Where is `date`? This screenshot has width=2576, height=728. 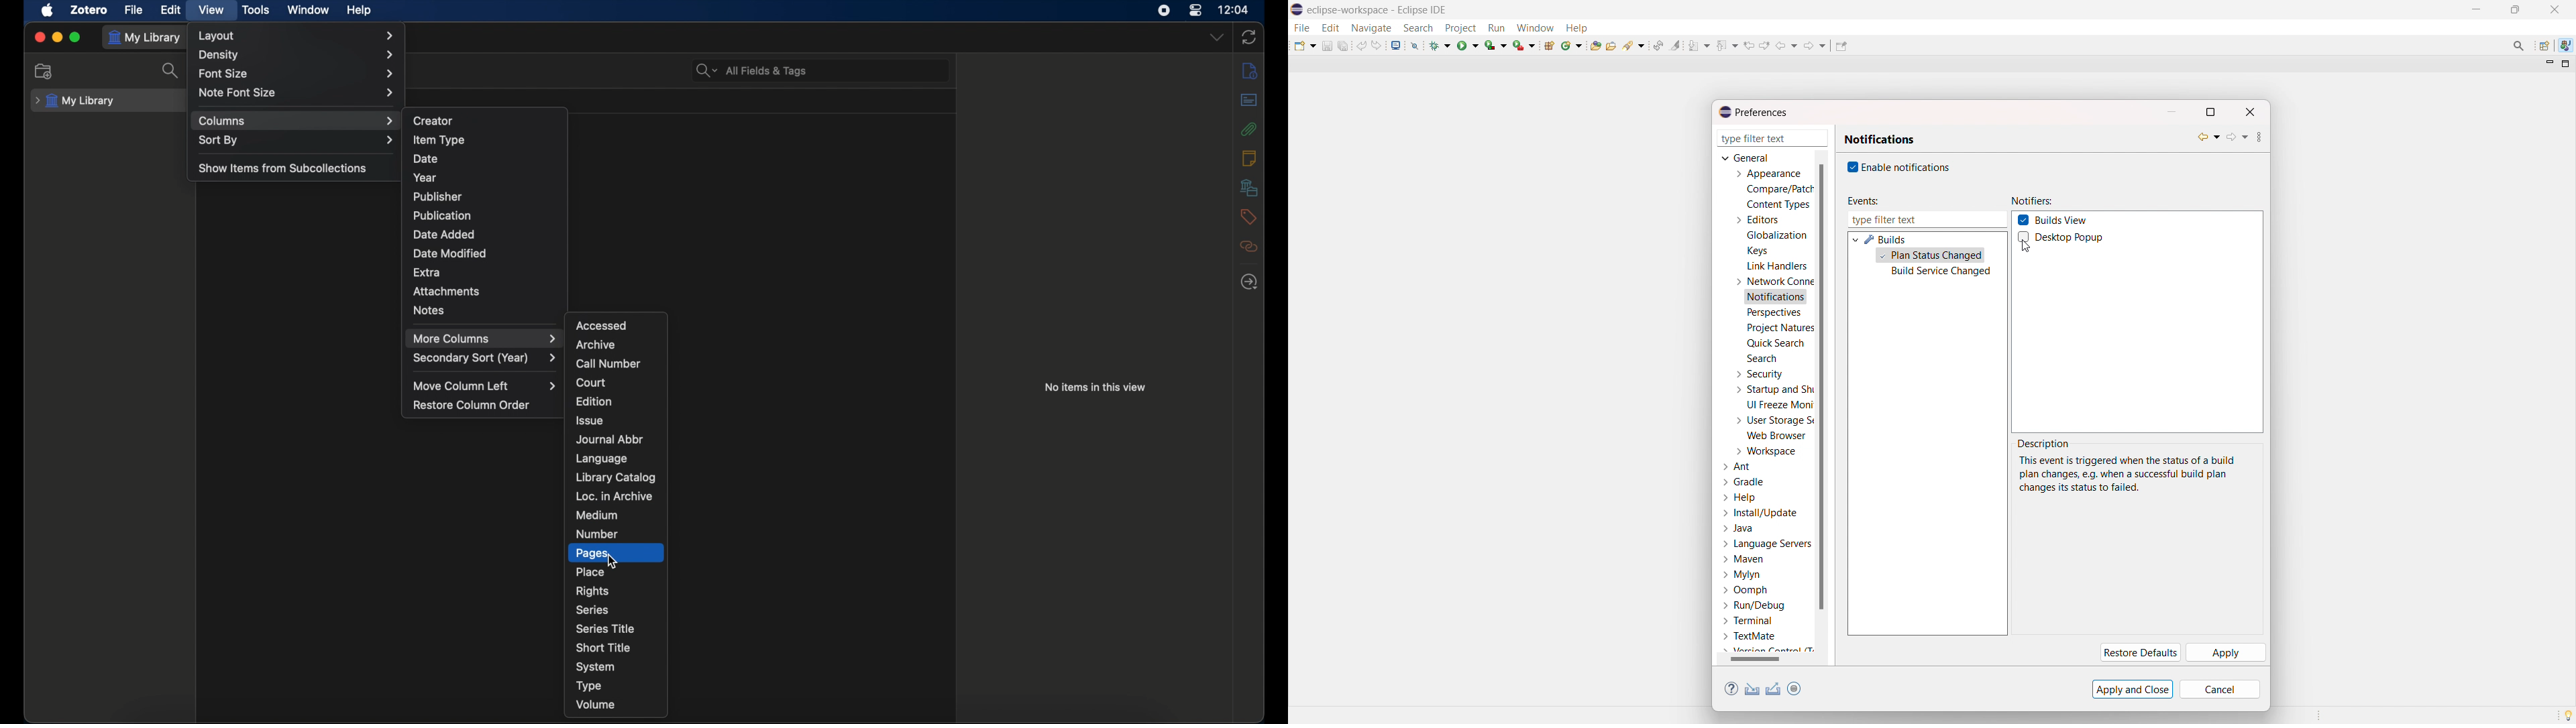
date is located at coordinates (427, 159).